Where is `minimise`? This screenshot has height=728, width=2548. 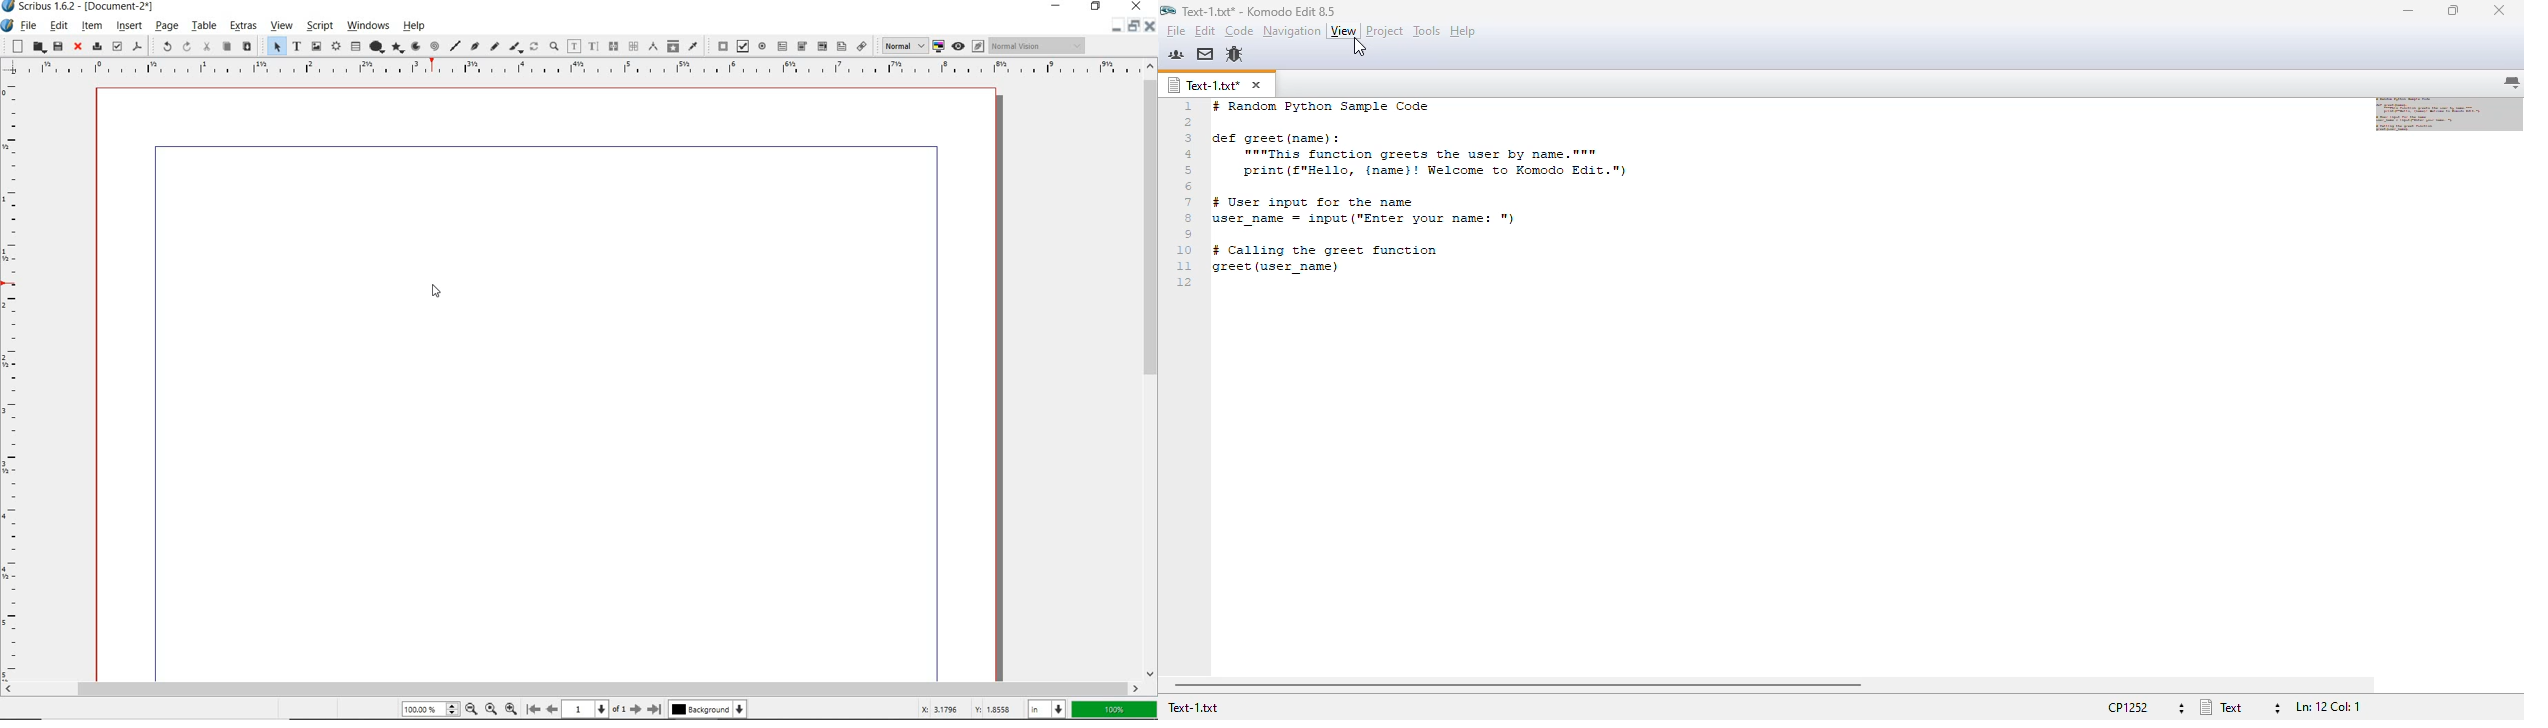 minimise is located at coordinates (1114, 26).